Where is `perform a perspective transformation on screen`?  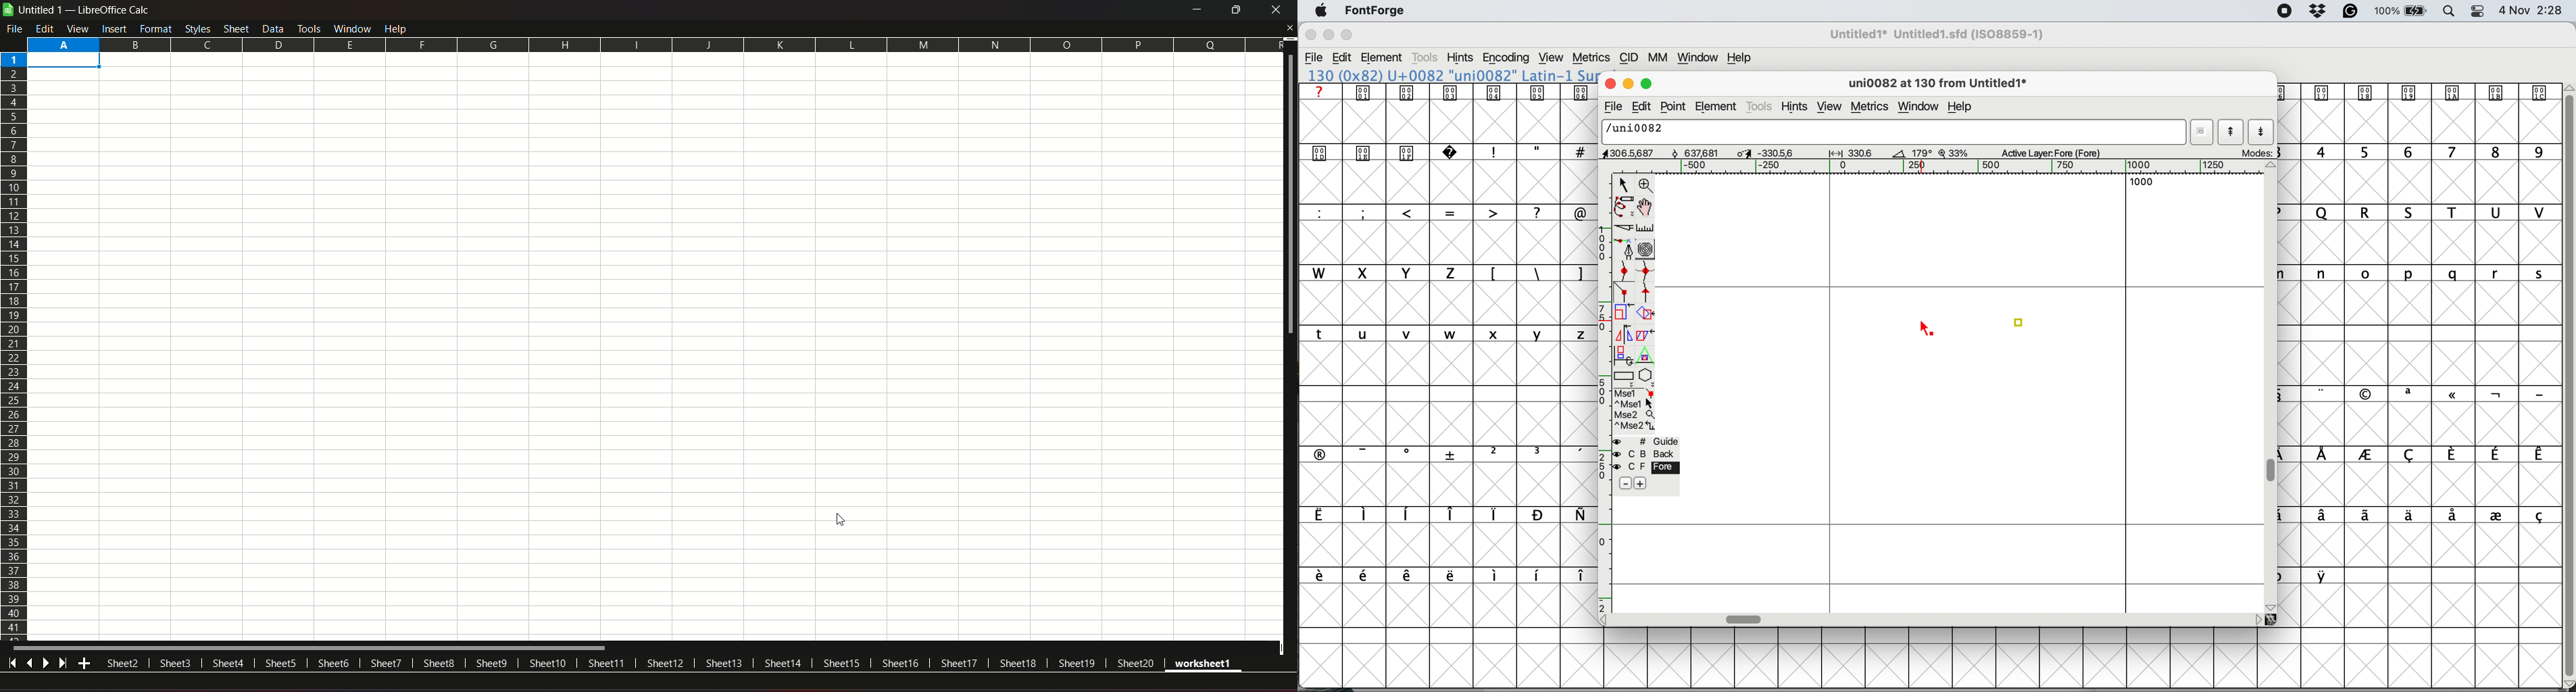
perform a perspective transformation on screen is located at coordinates (1647, 355).